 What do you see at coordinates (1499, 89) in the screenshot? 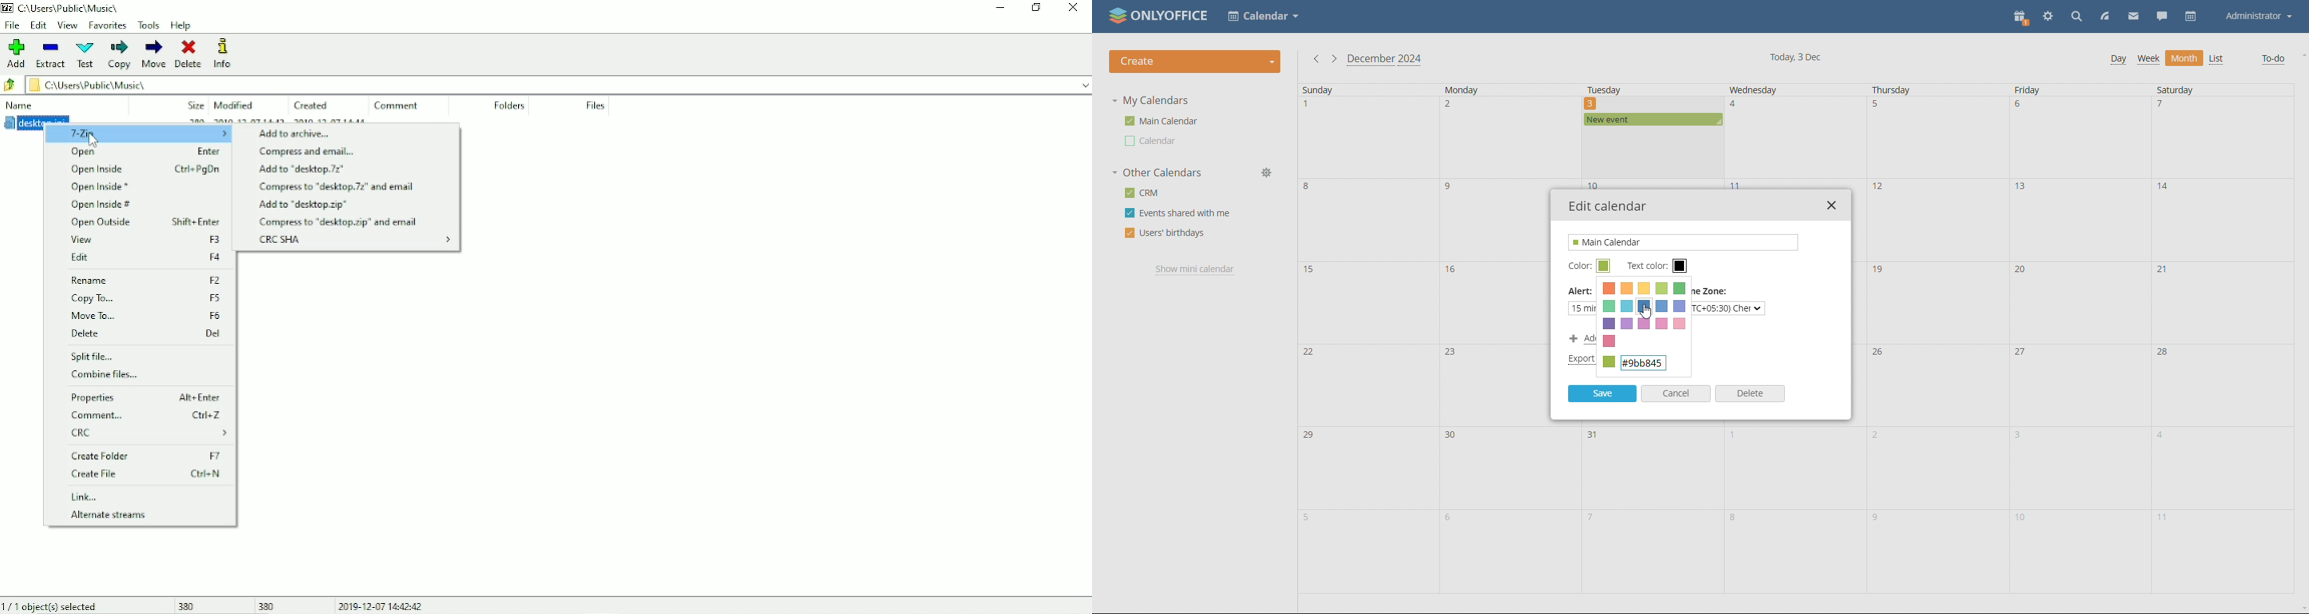
I see `monday` at bounding box center [1499, 89].